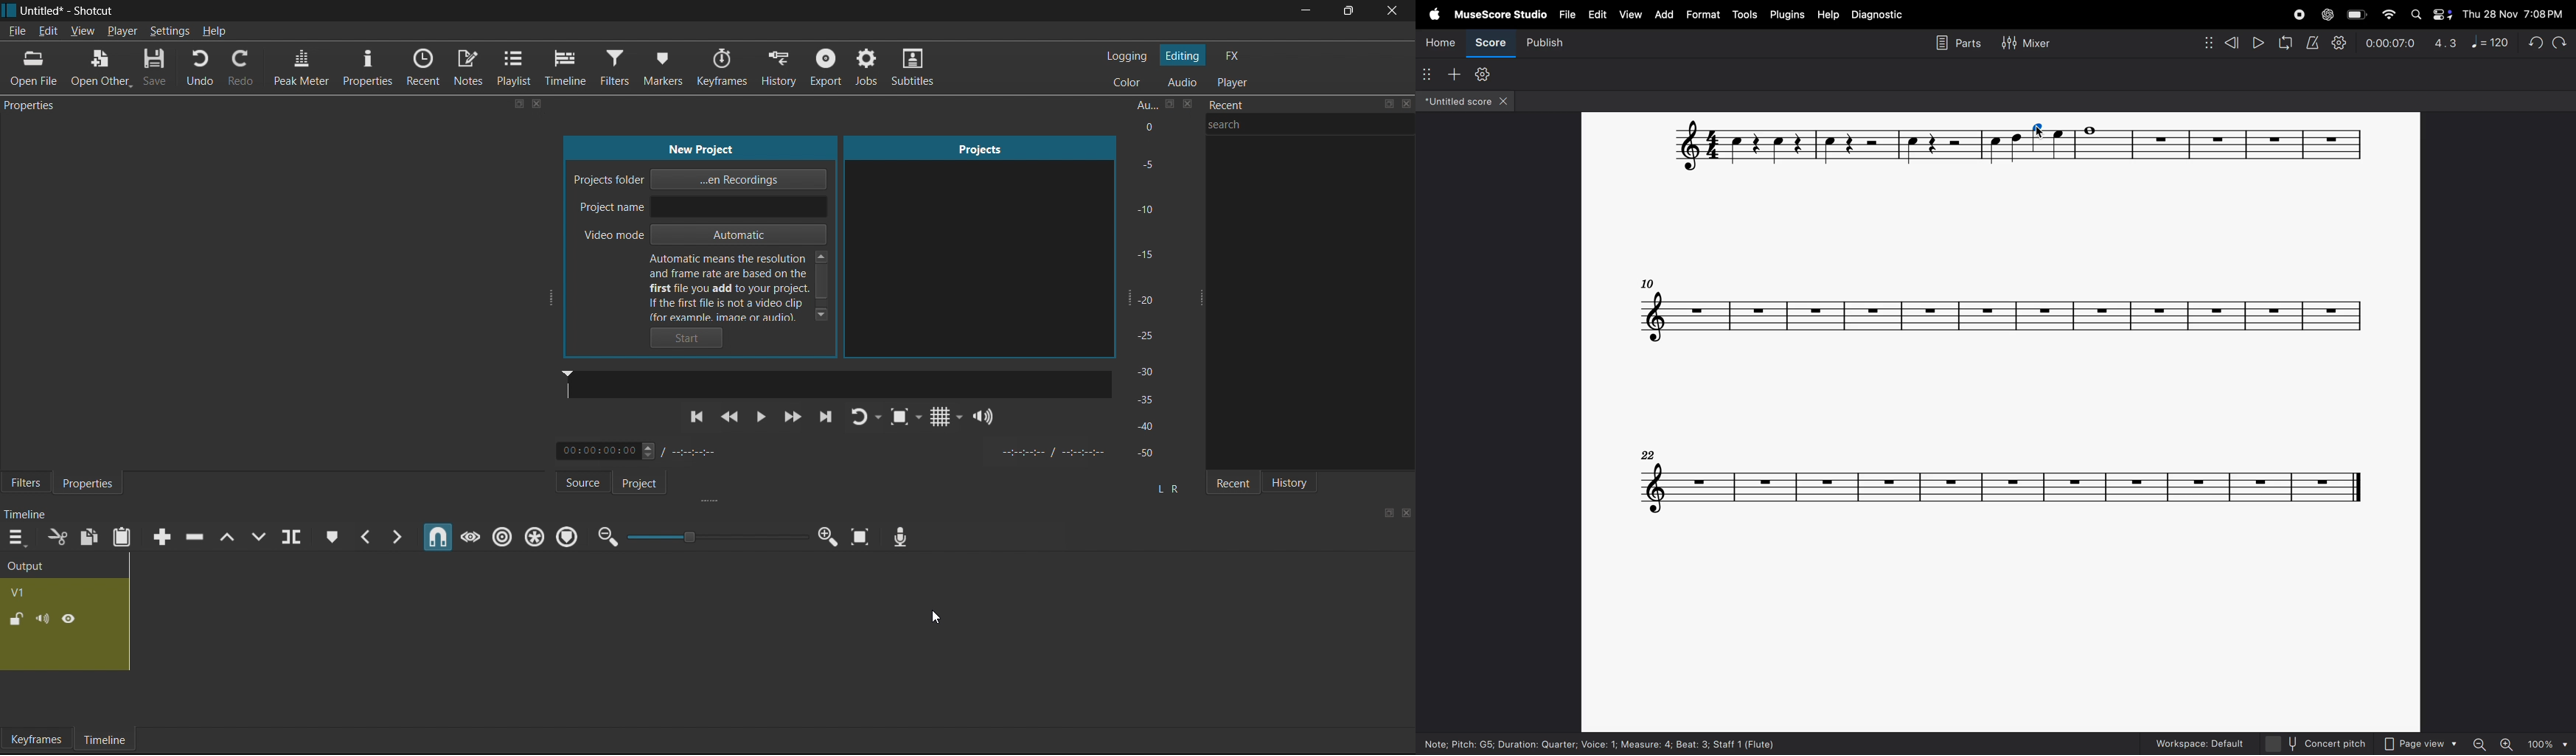 This screenshot has height=756, width=2576. I want to click on Grid Display, so click(941, 419).